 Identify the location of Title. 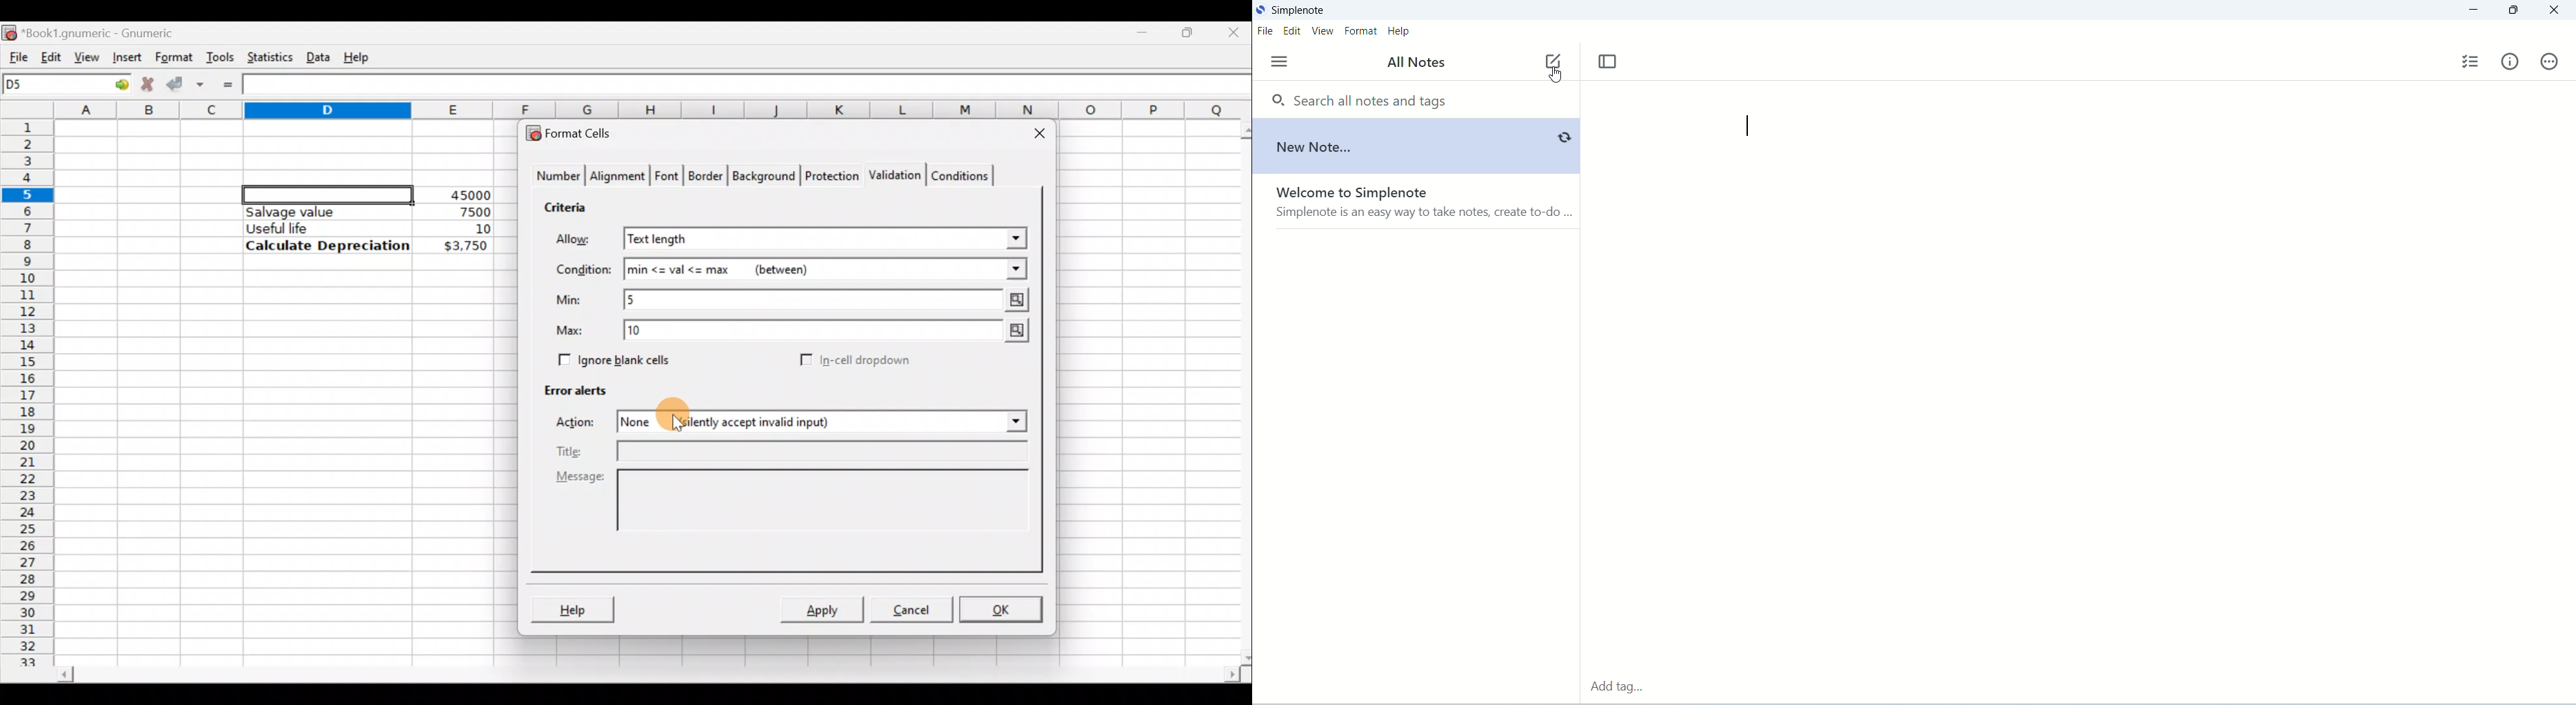
(800, 452).